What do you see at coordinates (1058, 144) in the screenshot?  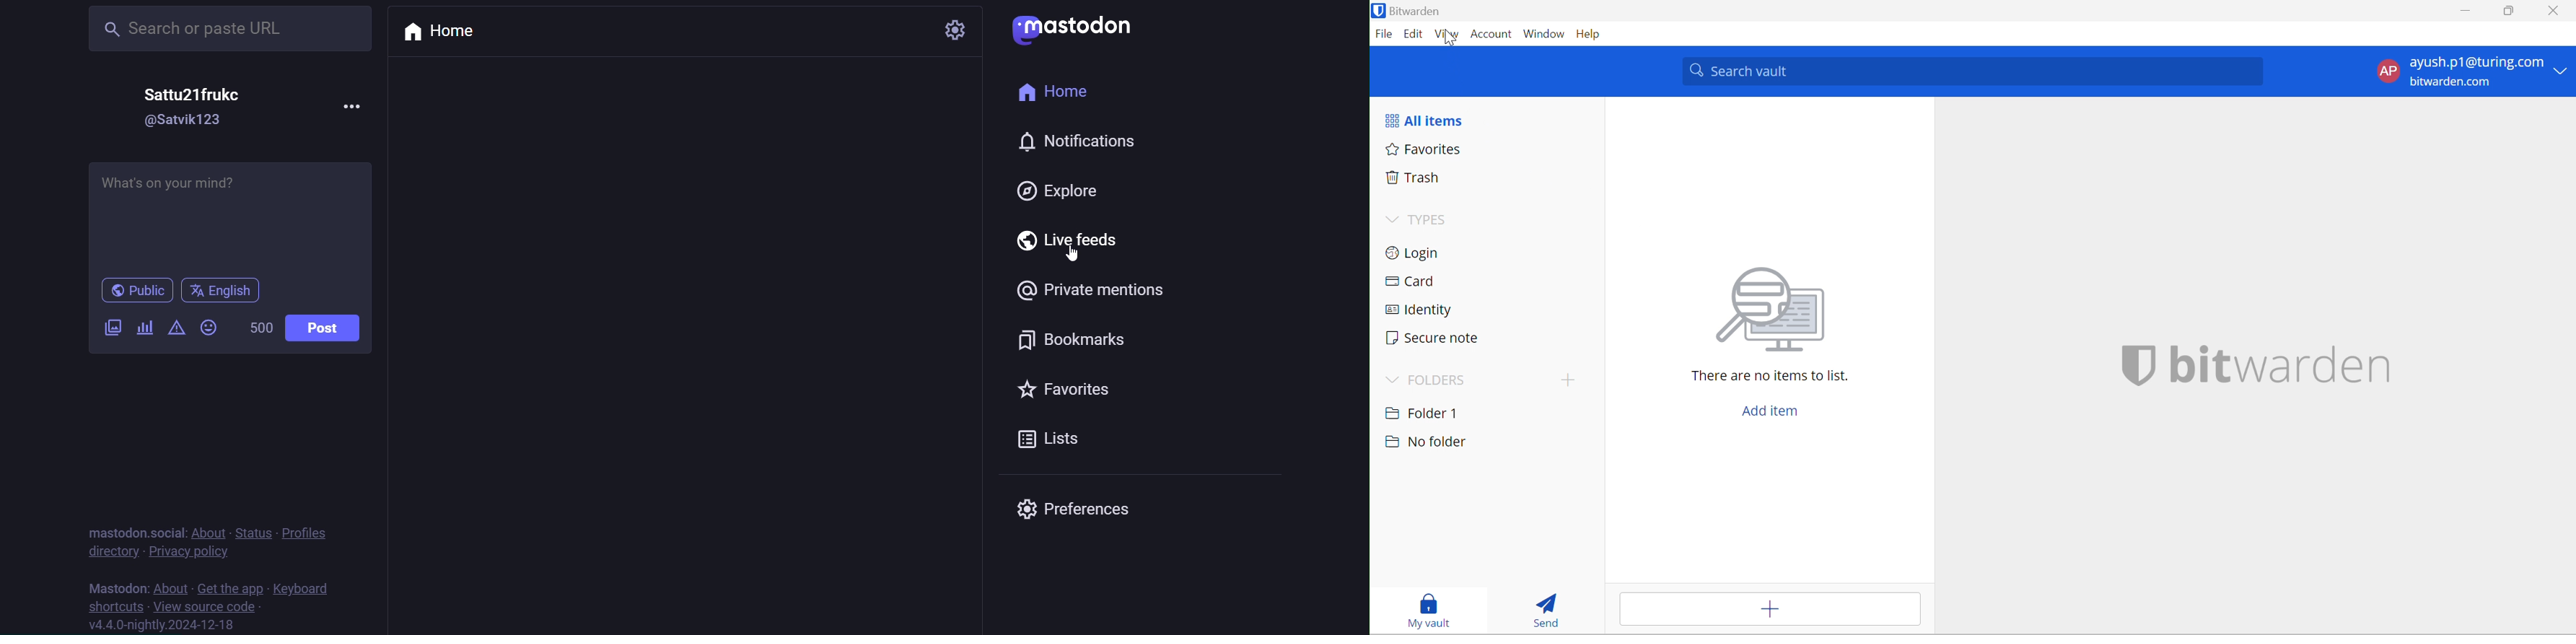 I see `notification` at bounding box center [1058, 144].